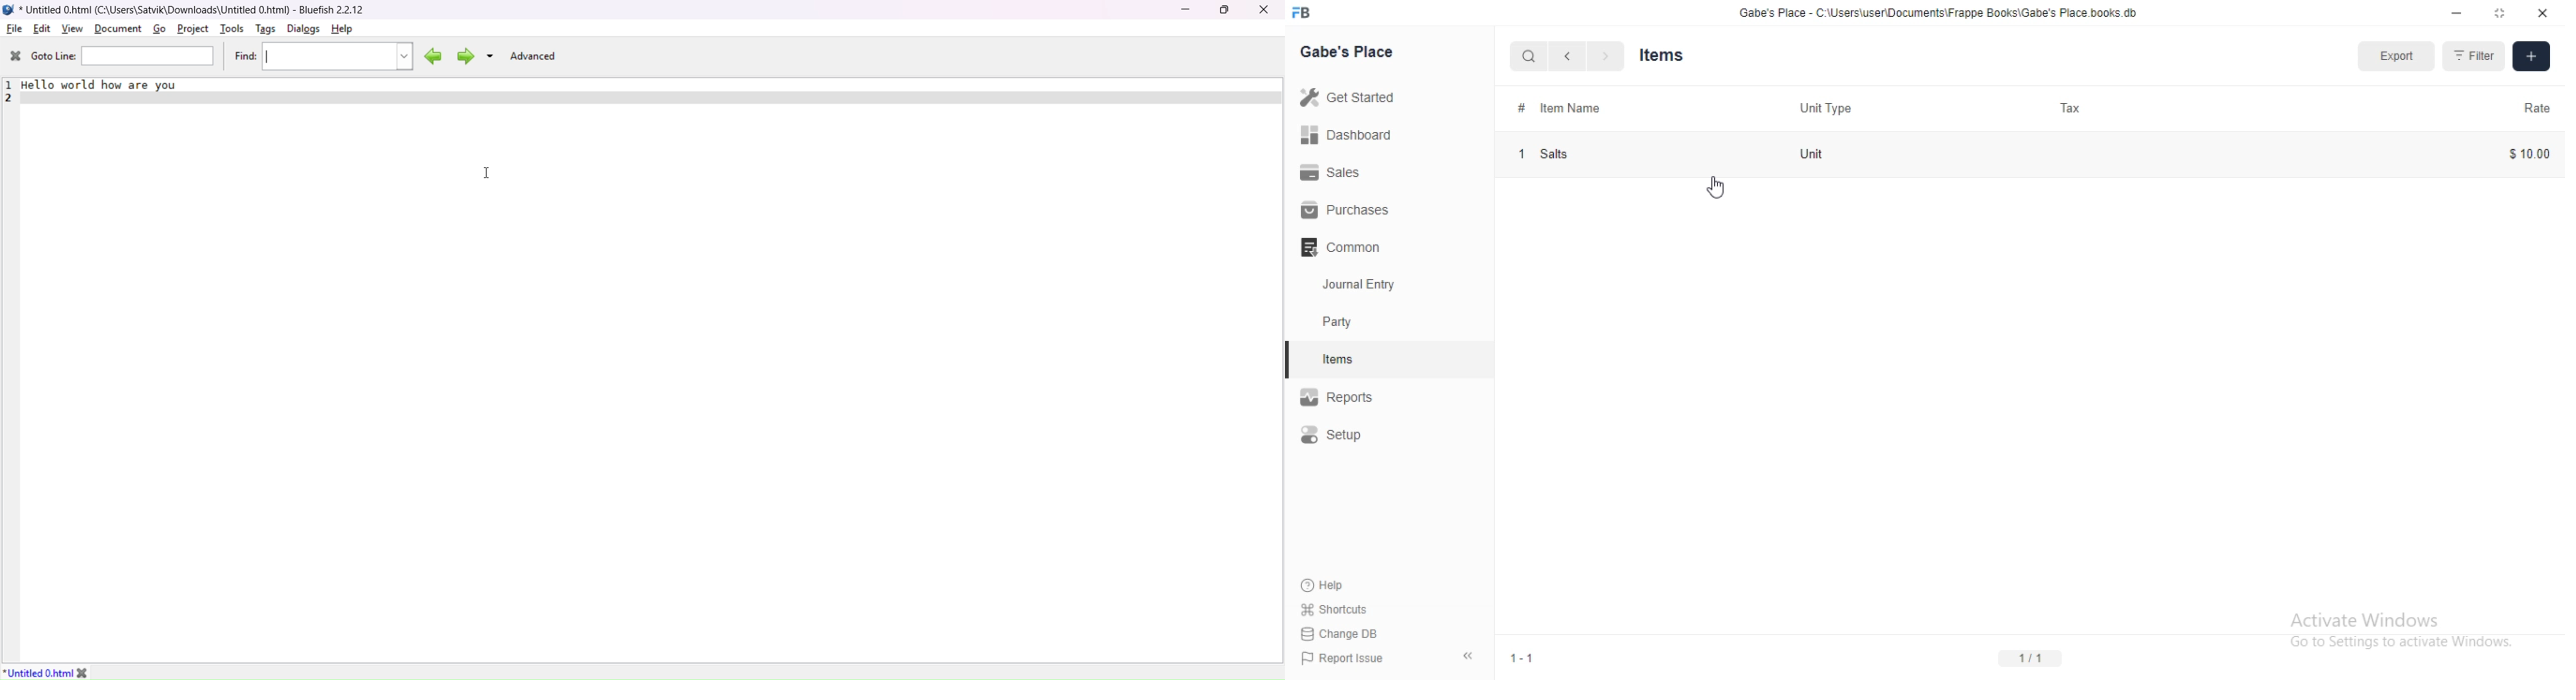  I want to click on Gabe's Place, so click(1351, 52).